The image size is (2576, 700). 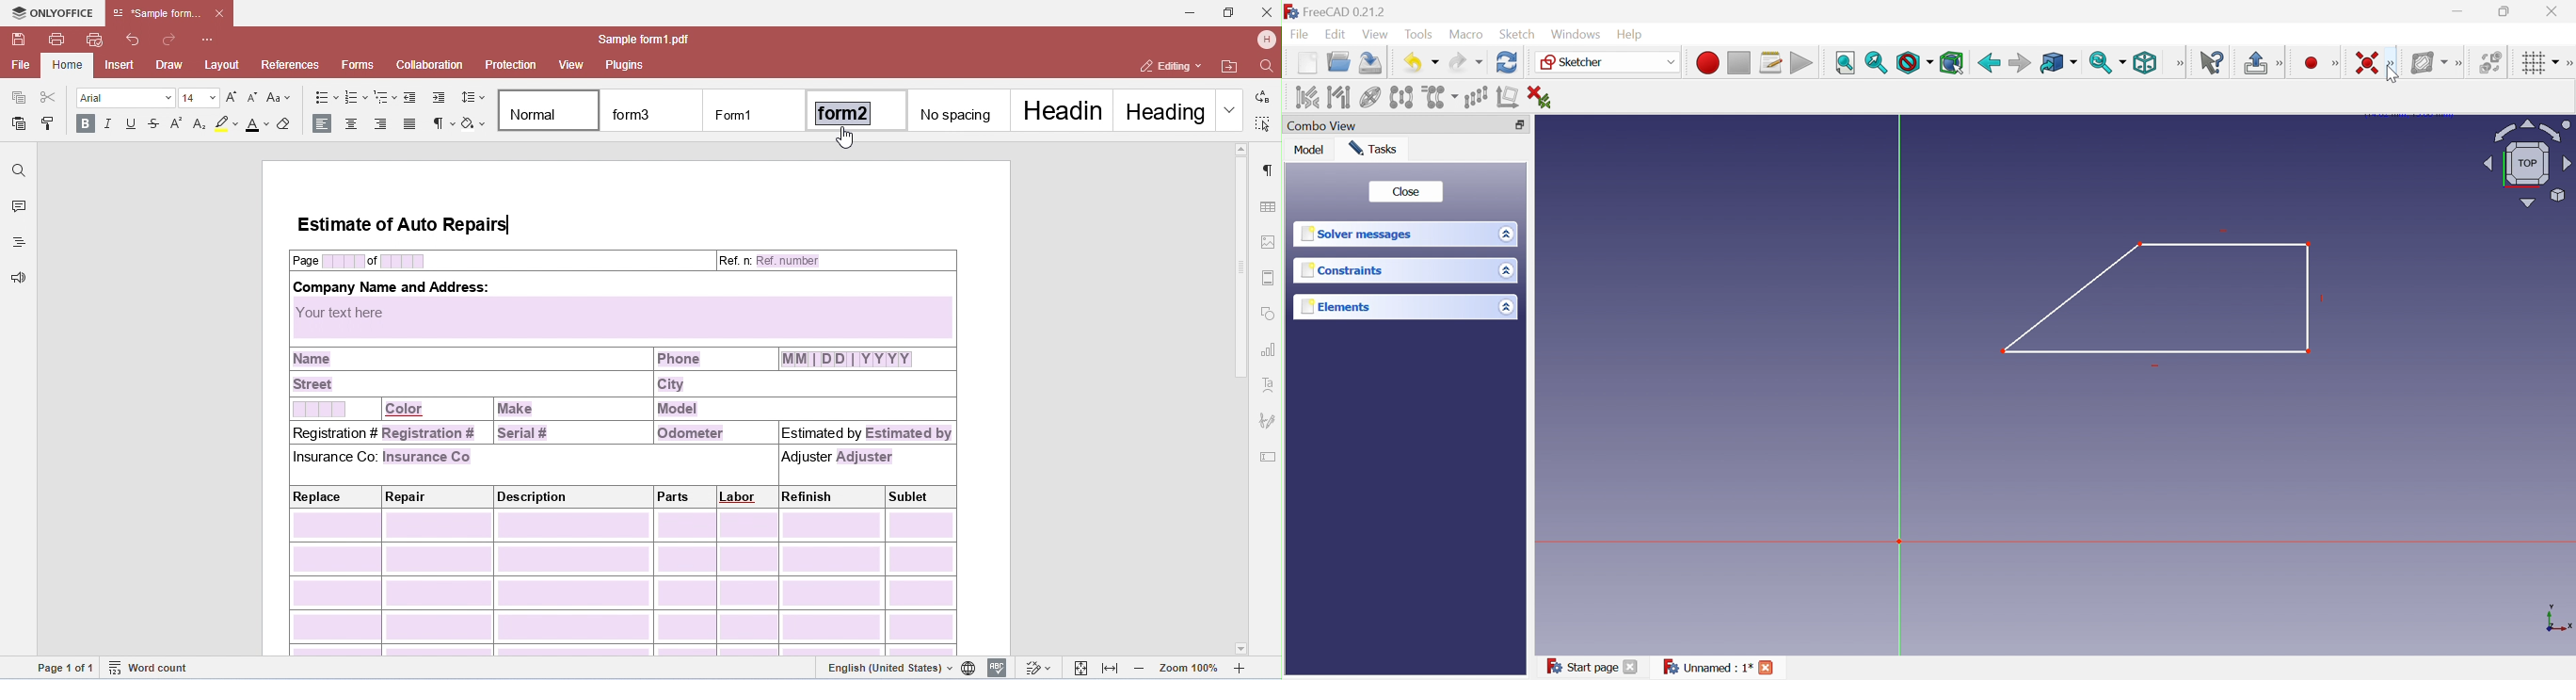 What do you see at coordinates (1339, 10) in the screenshot?
I see `FreeCAD 0.21.2` at bounding box center [1339, 10].